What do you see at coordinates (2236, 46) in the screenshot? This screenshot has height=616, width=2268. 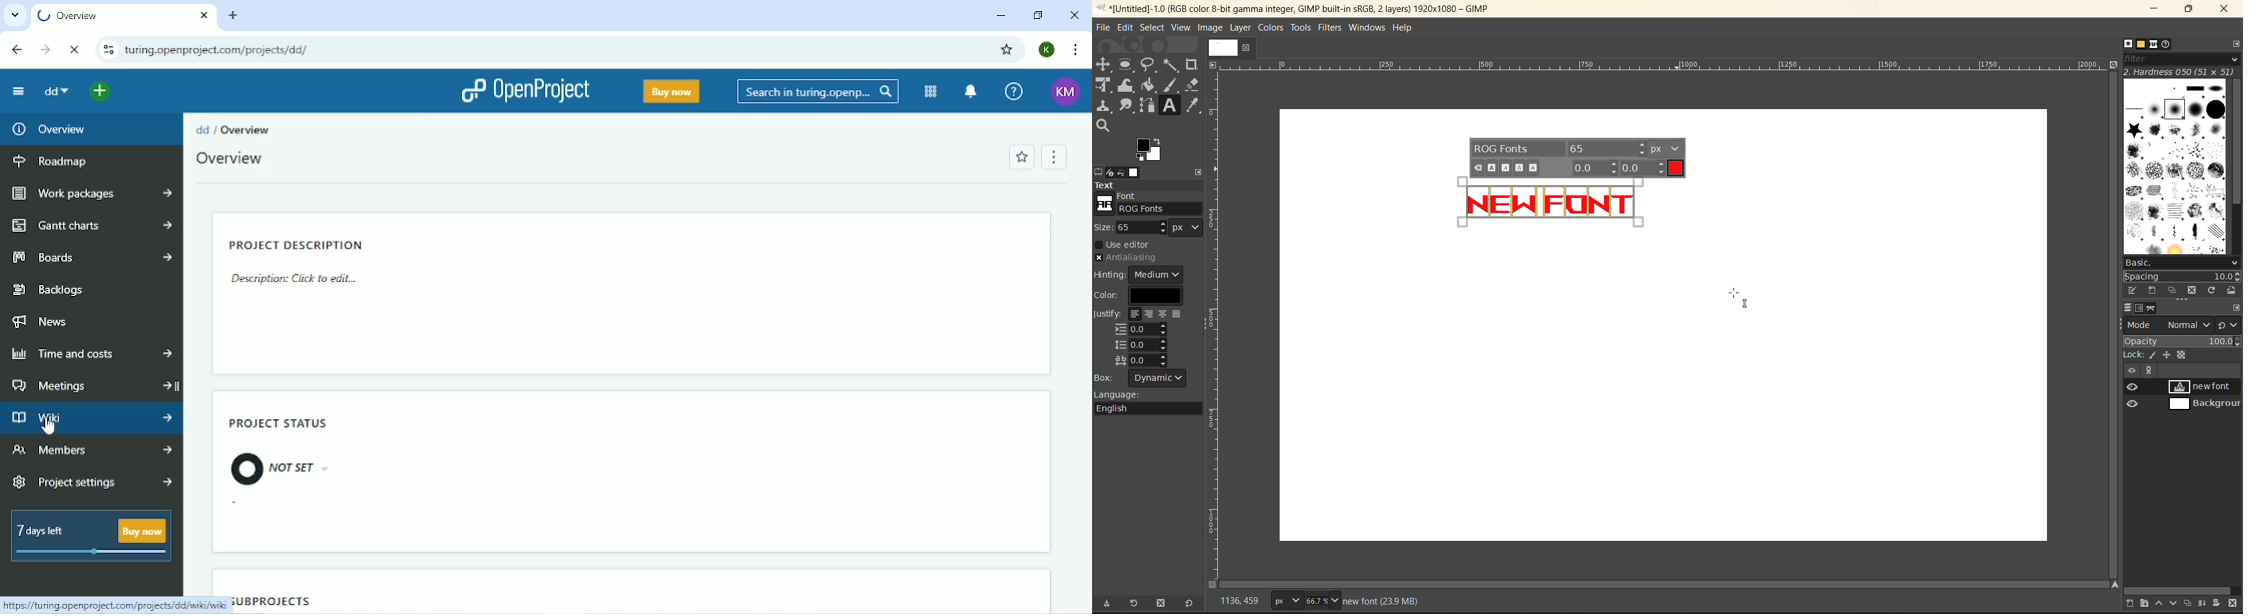 I see `configure` at bounding box center [2236, 46].